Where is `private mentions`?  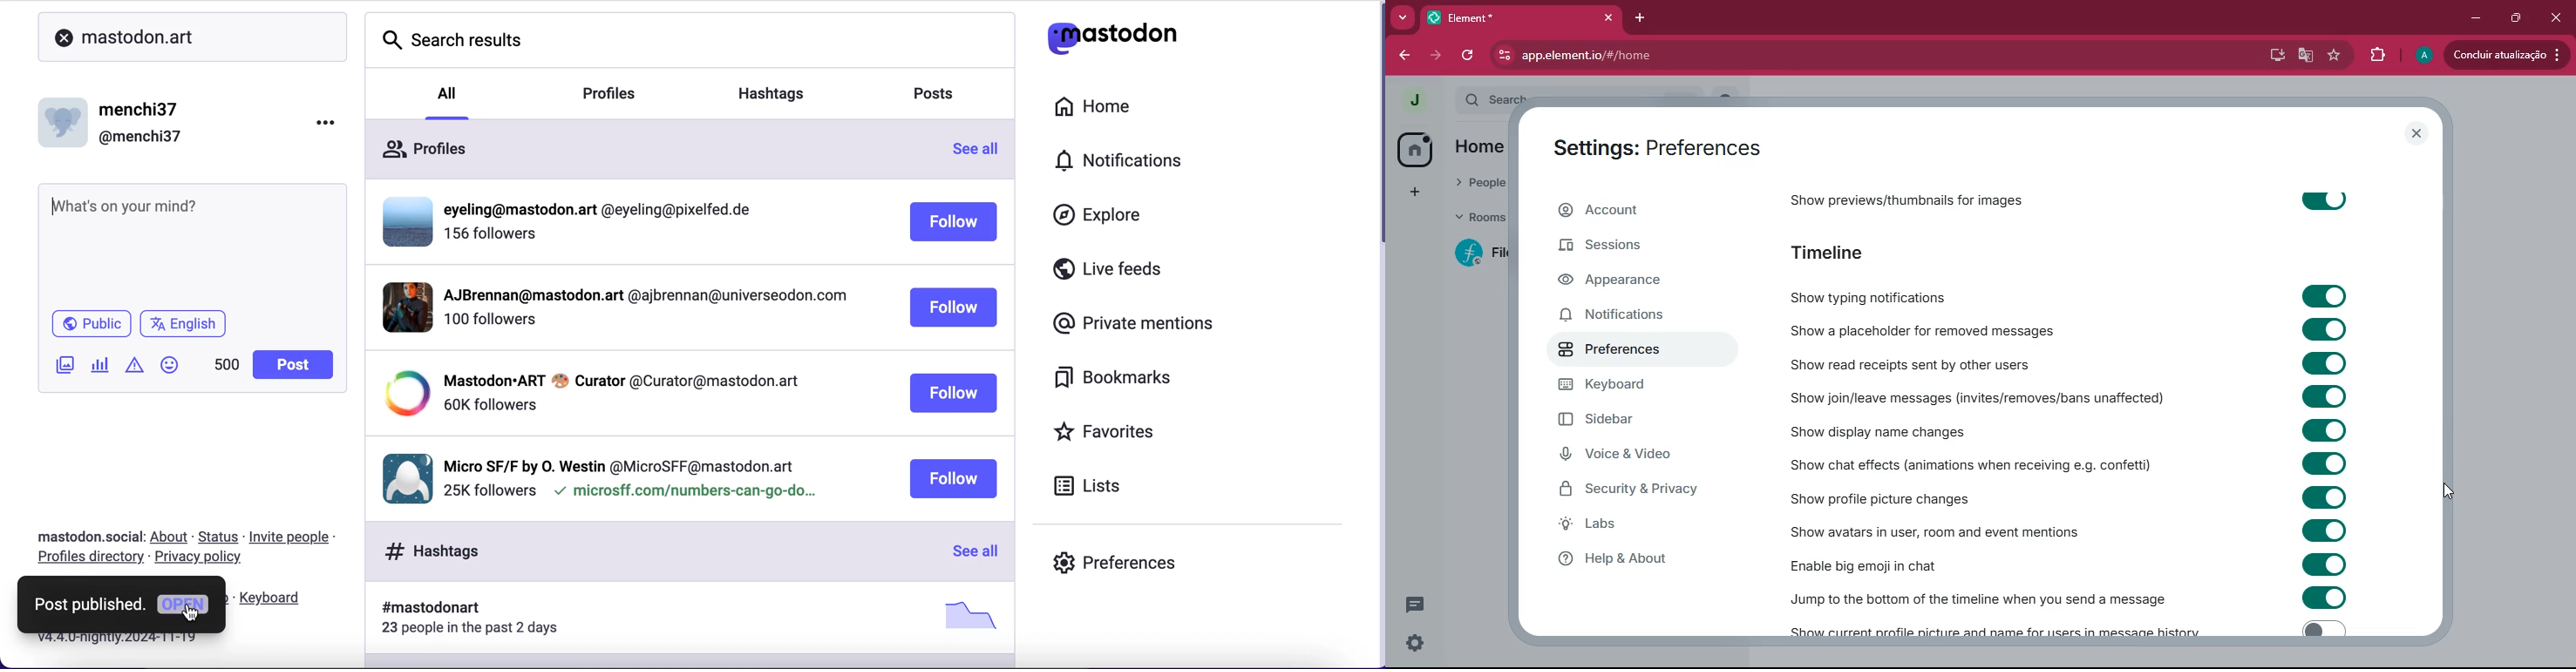
private mentions is located at coordinates (1133, 322).